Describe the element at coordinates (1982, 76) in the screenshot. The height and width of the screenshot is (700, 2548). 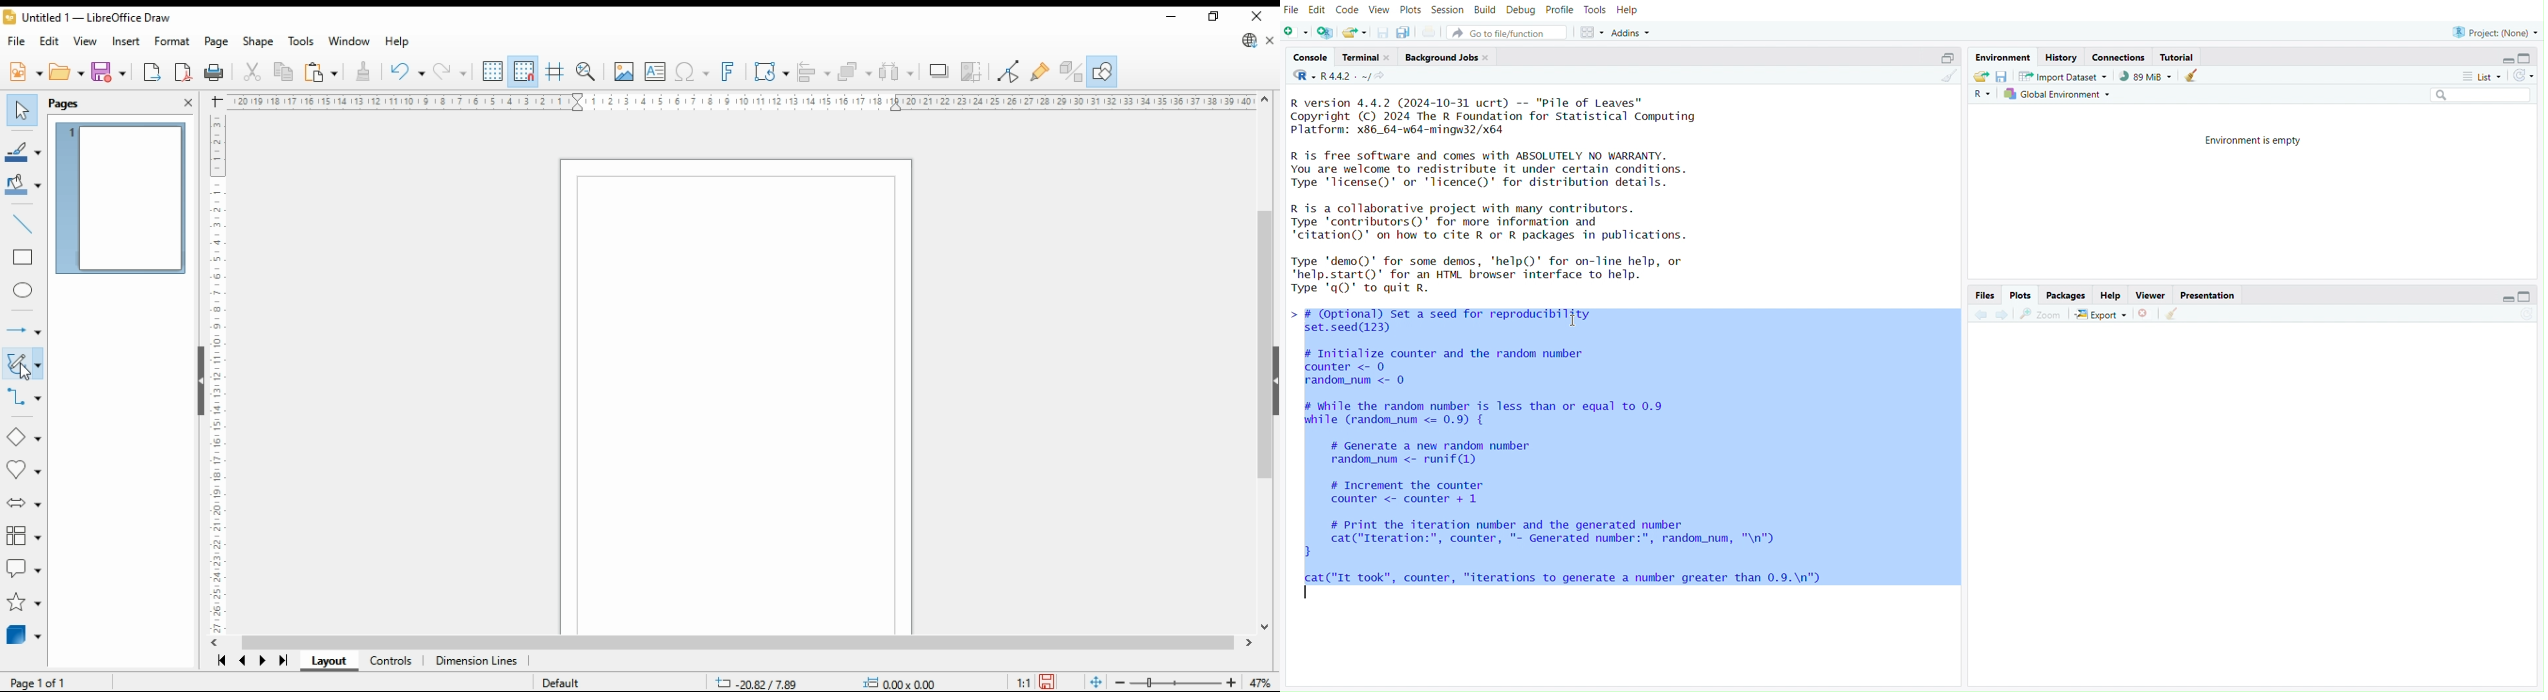
I see `Load workspace` at that location.